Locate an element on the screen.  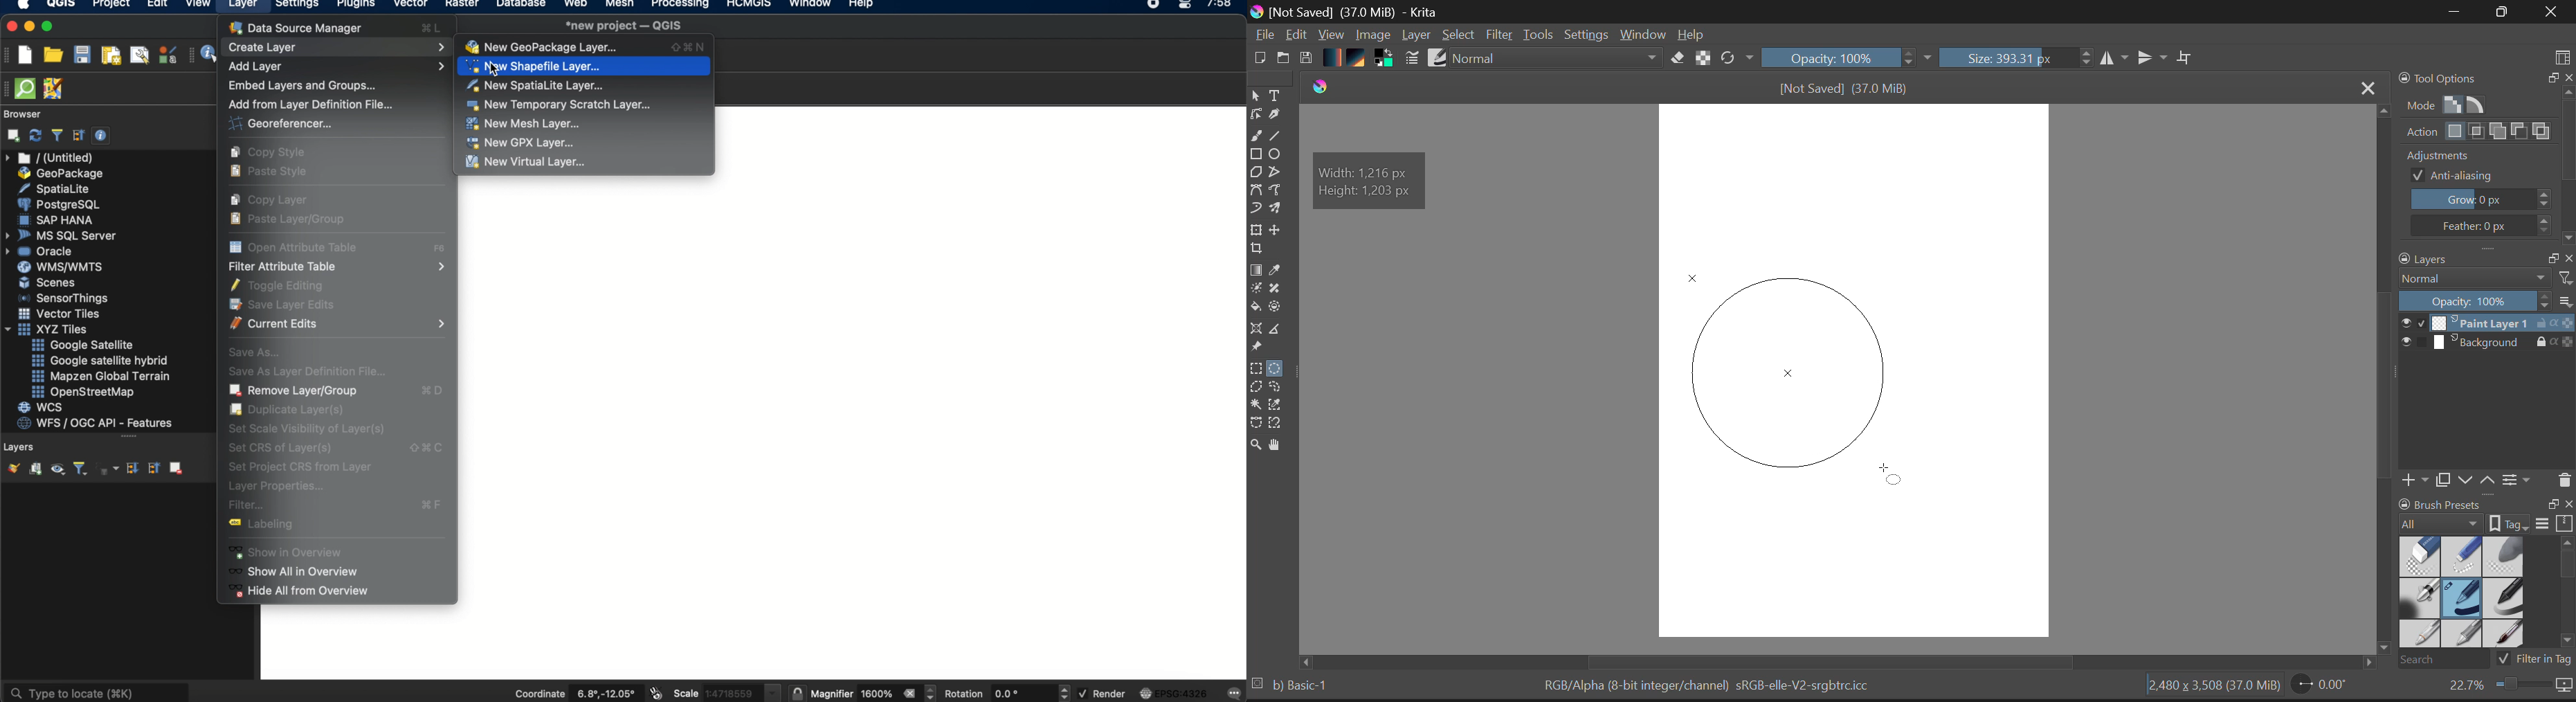
set scene visibility of layers is located at coordinates (309, 428).